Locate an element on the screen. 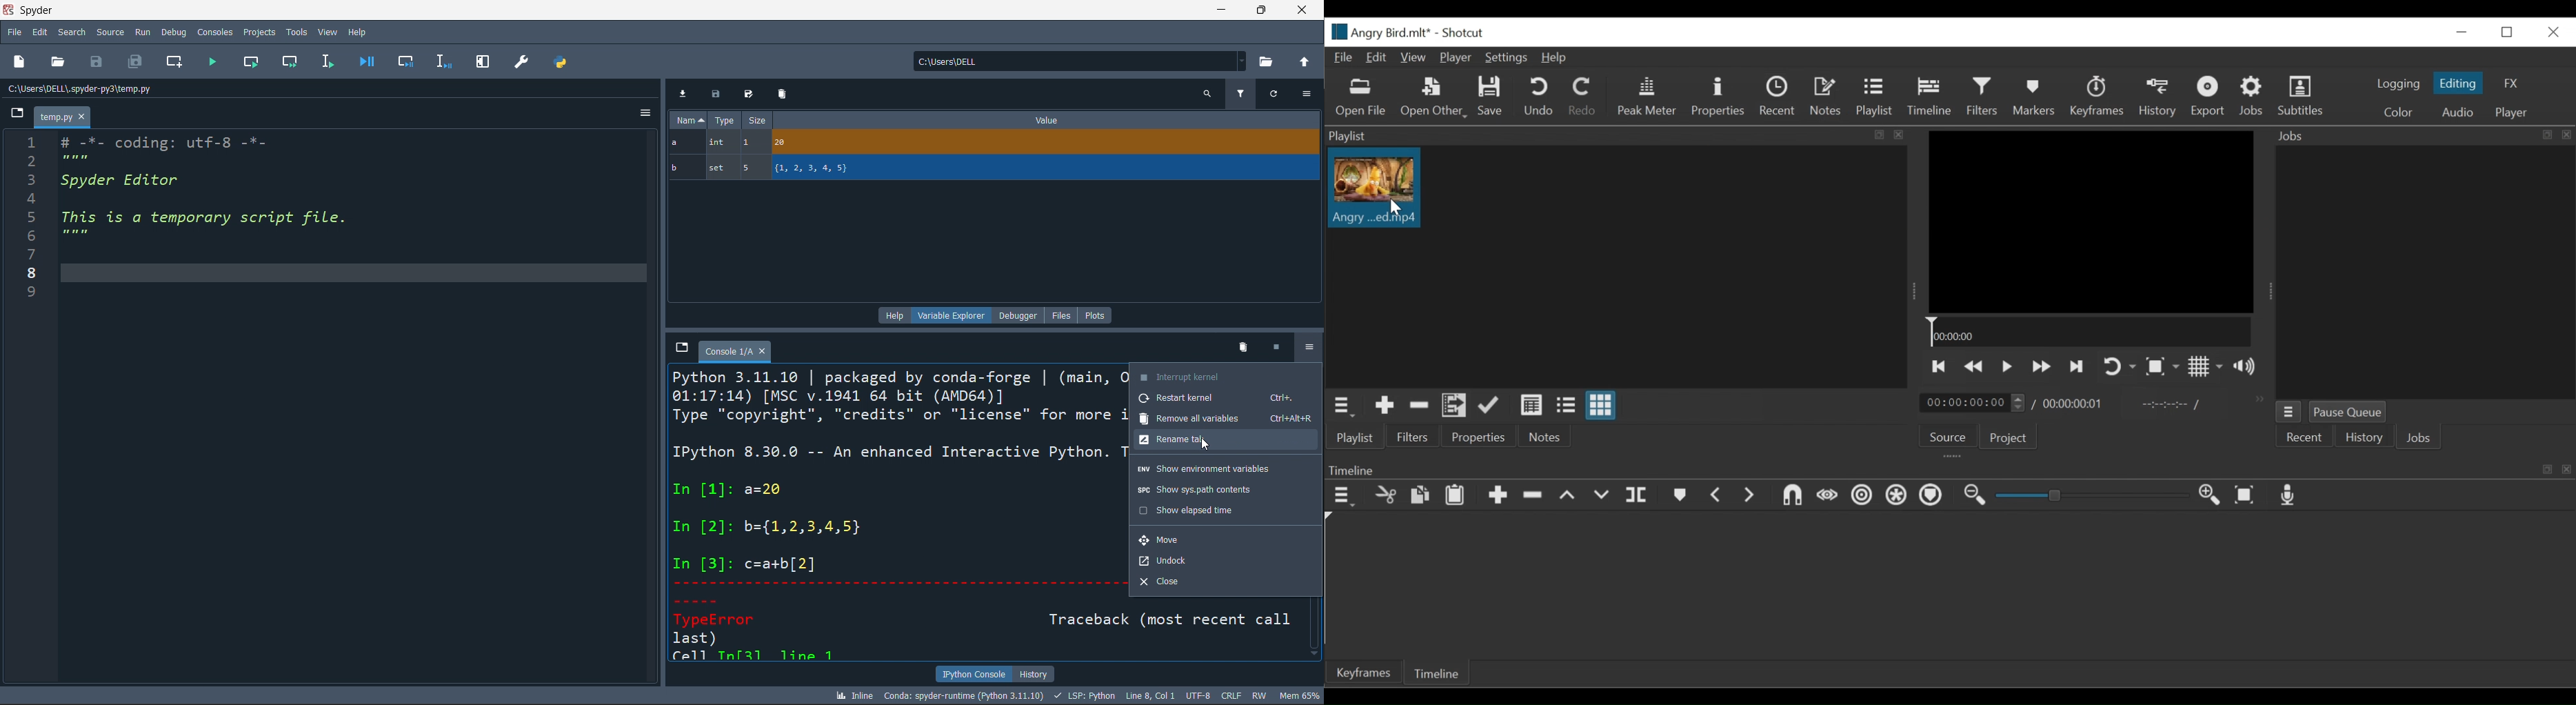 The image size is (2576, 728). run line is located at coordinates (326, 63).